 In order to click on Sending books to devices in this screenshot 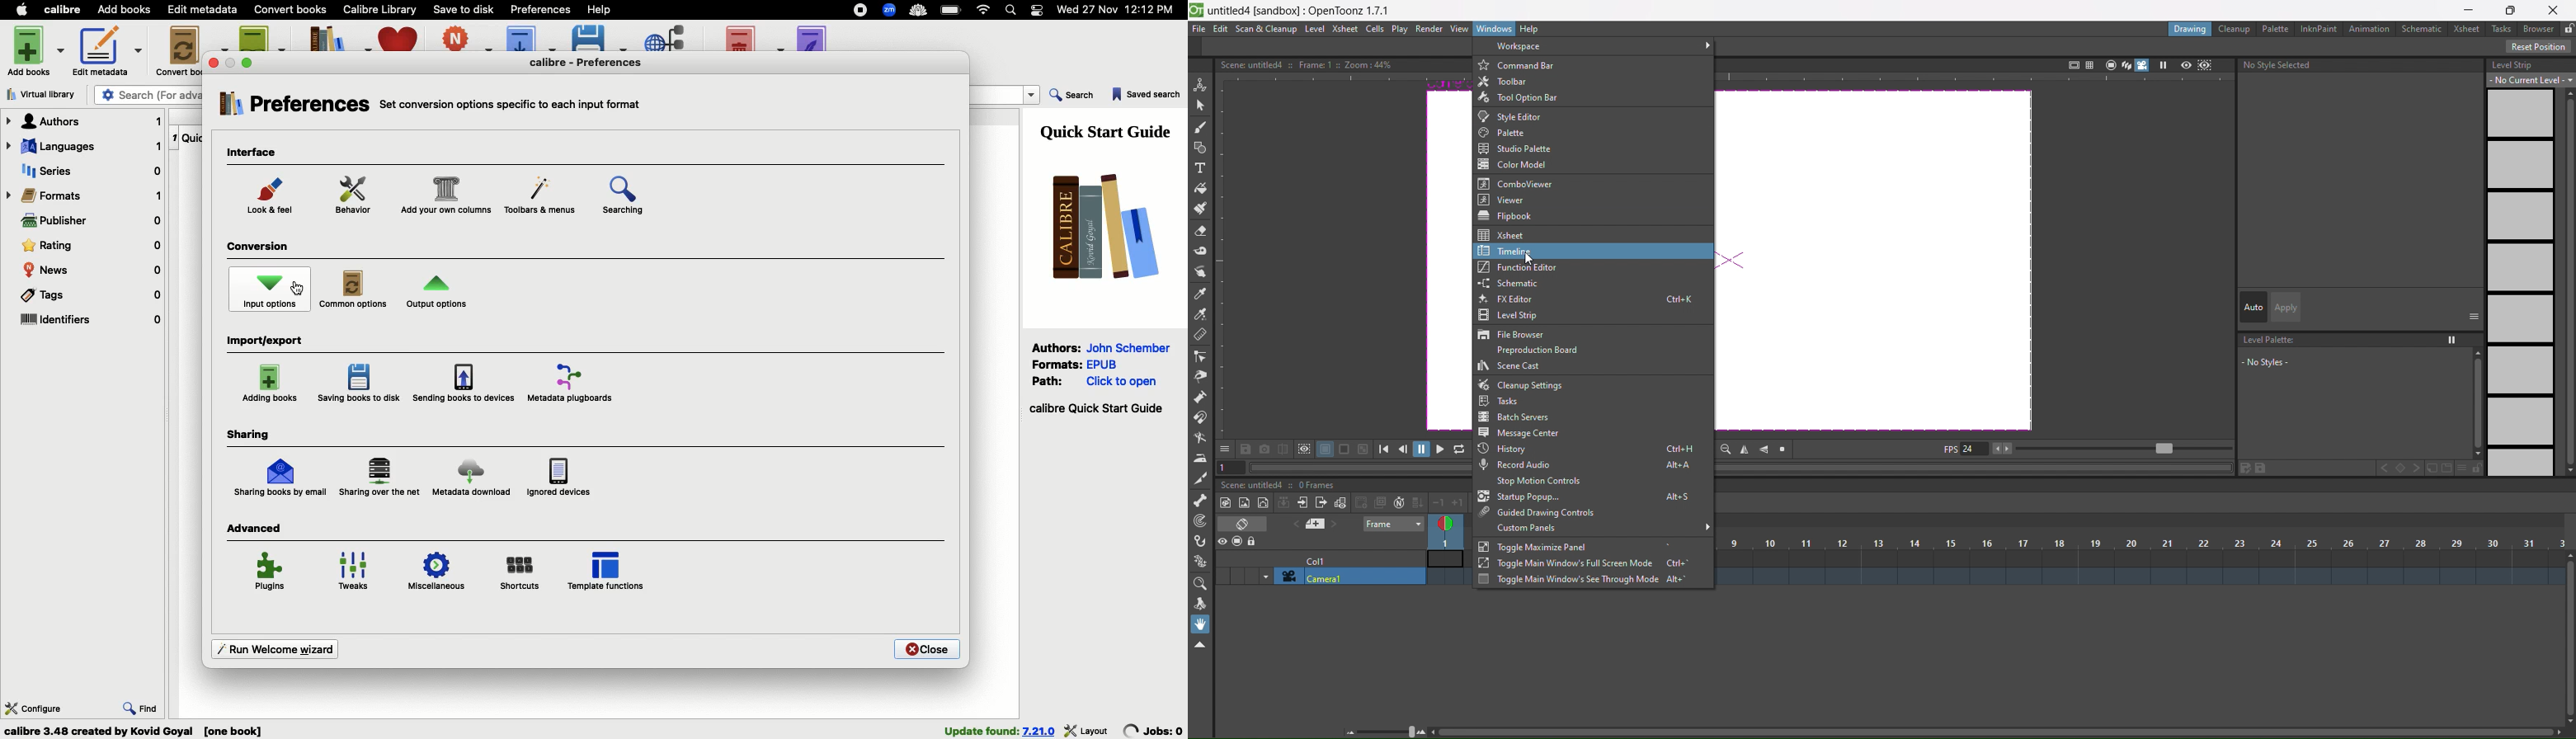, I will do `click(463, 383)`.